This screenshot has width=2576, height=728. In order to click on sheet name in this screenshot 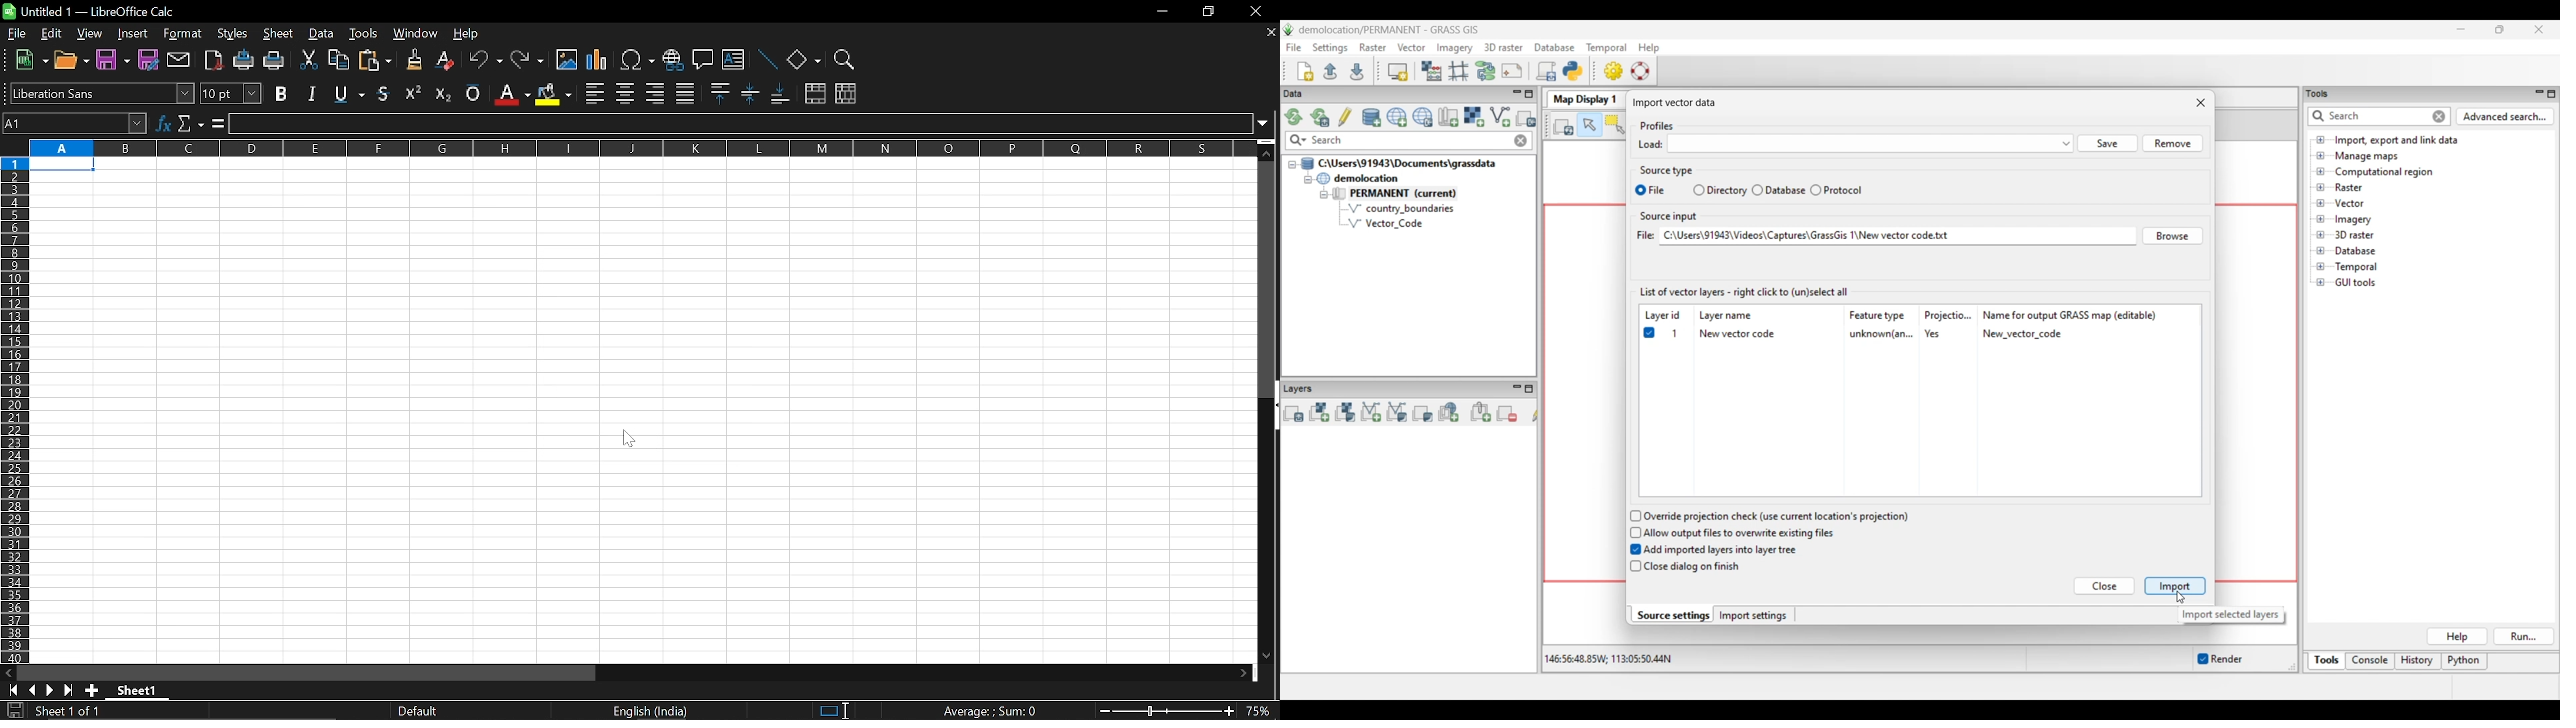, I will do `click(142, 690)`.